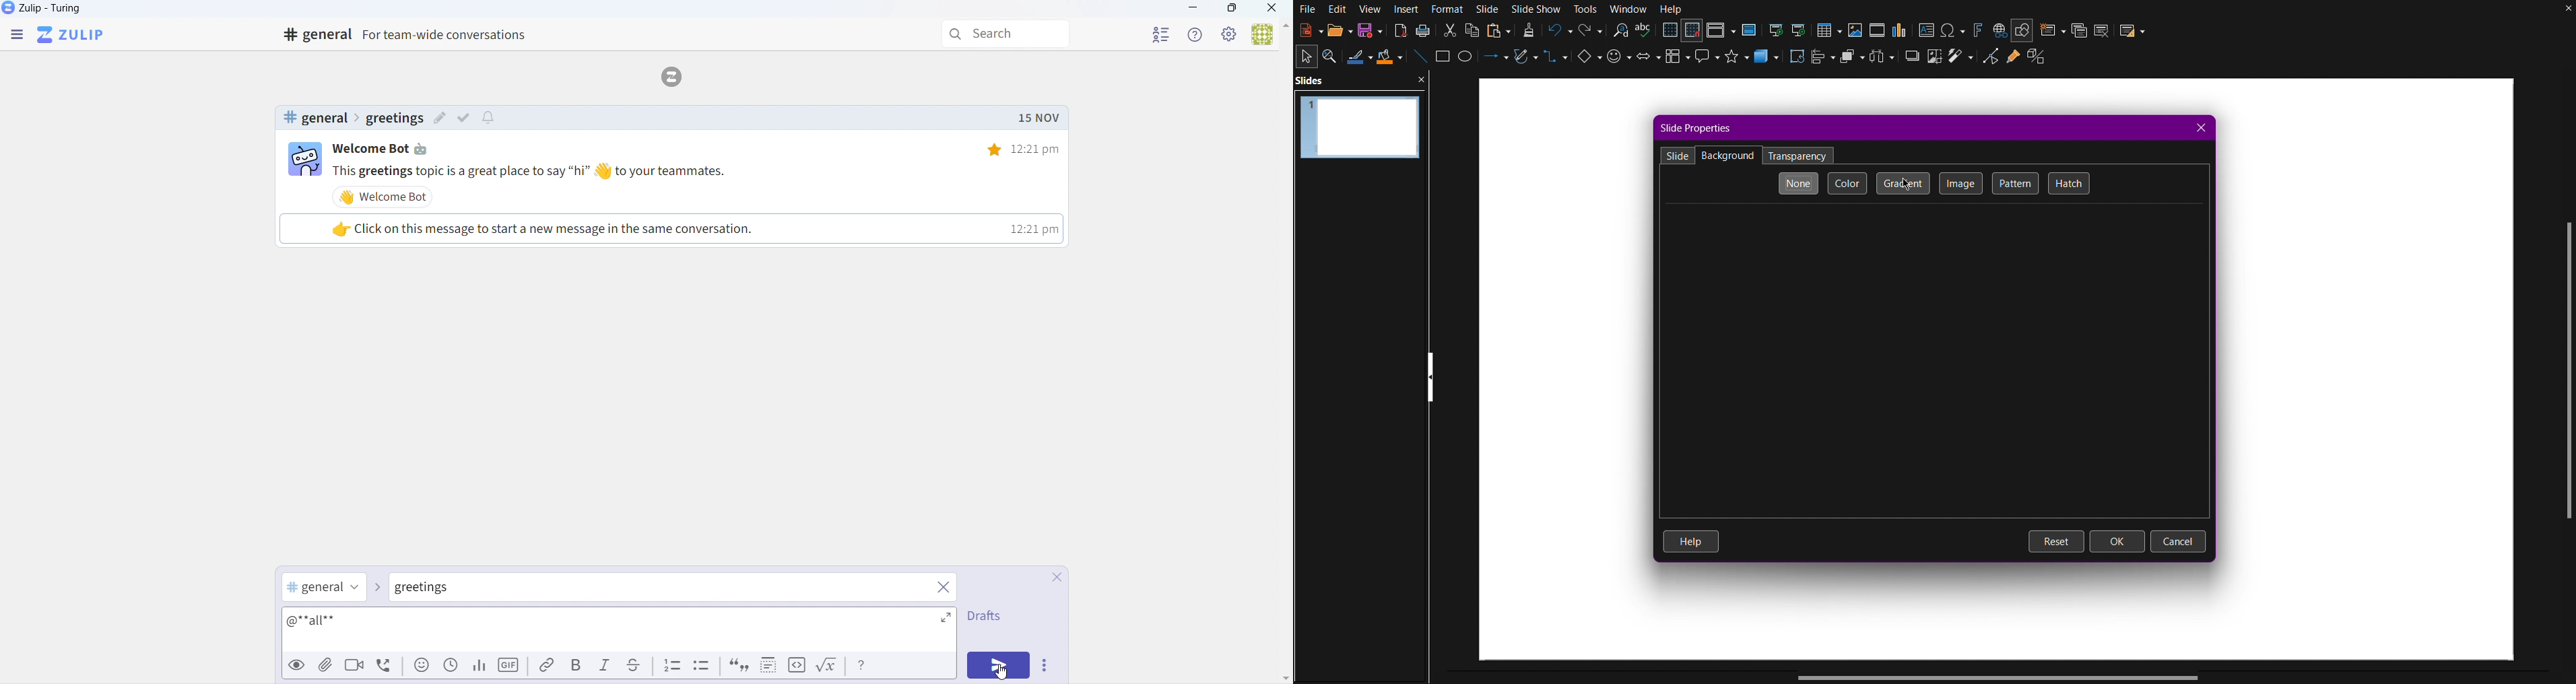  I want to click on edit, so click(440, 120).